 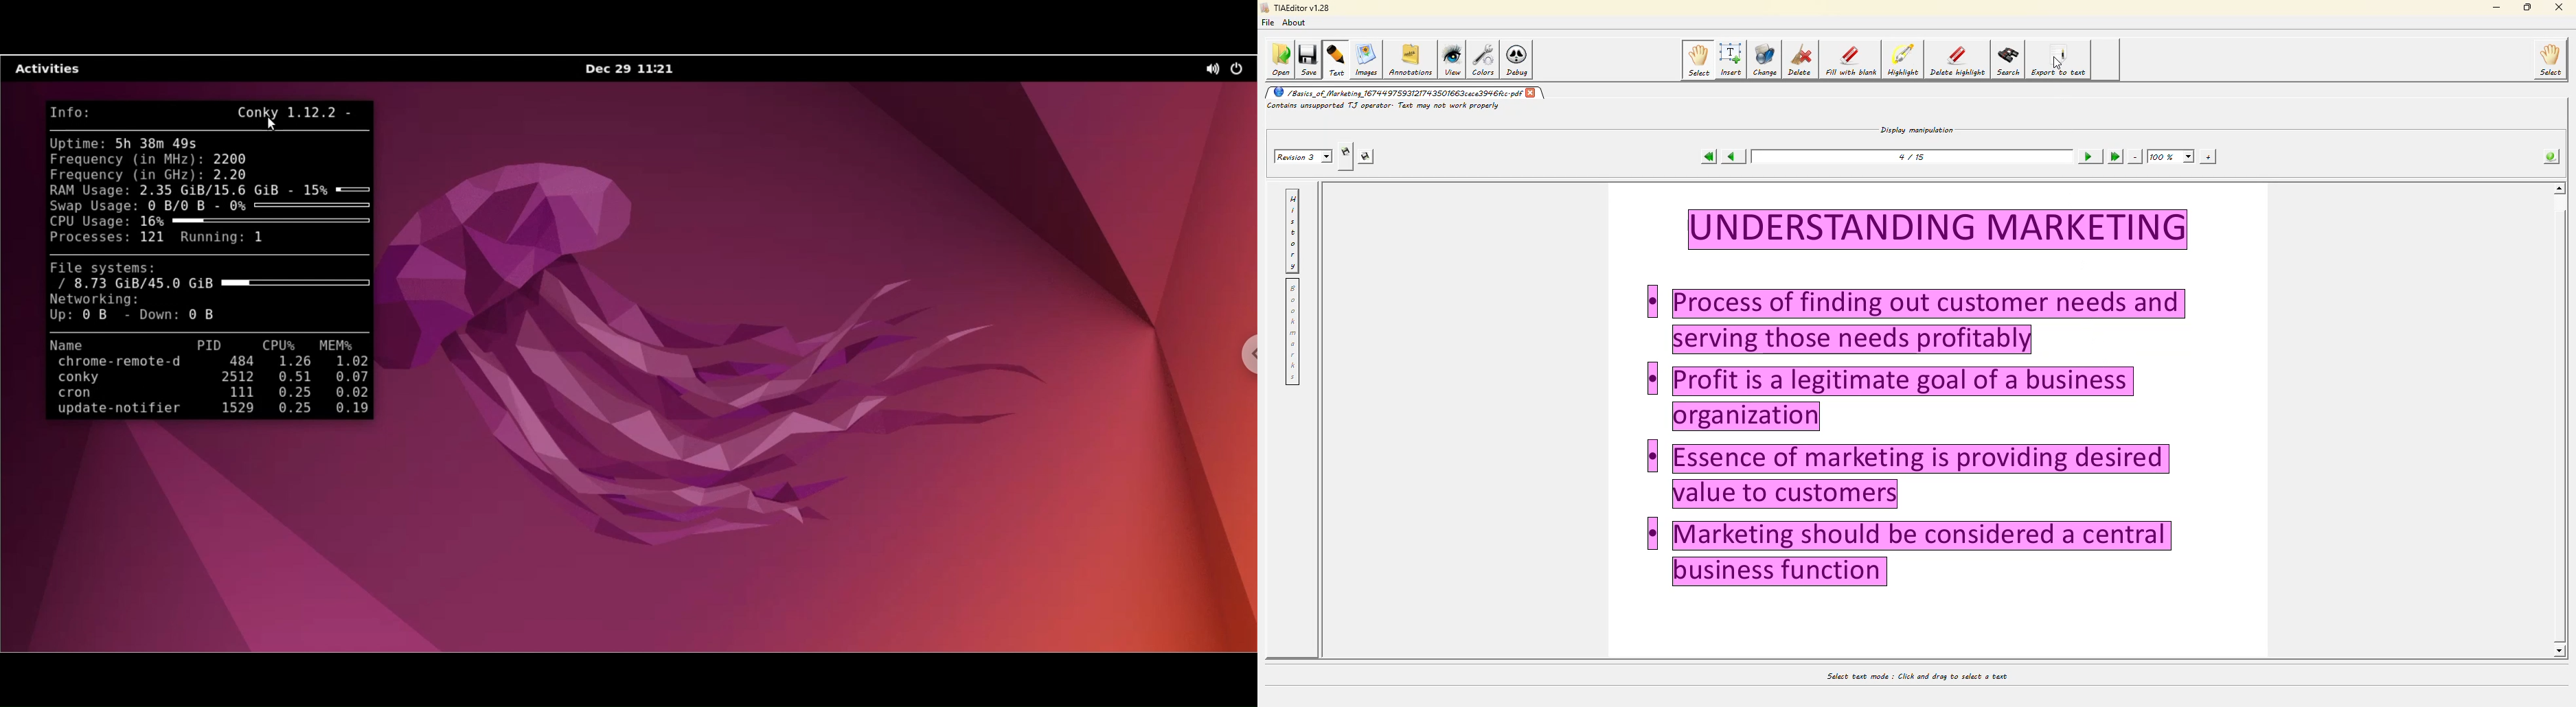 I want to click on , so click(x=1922, y=554).